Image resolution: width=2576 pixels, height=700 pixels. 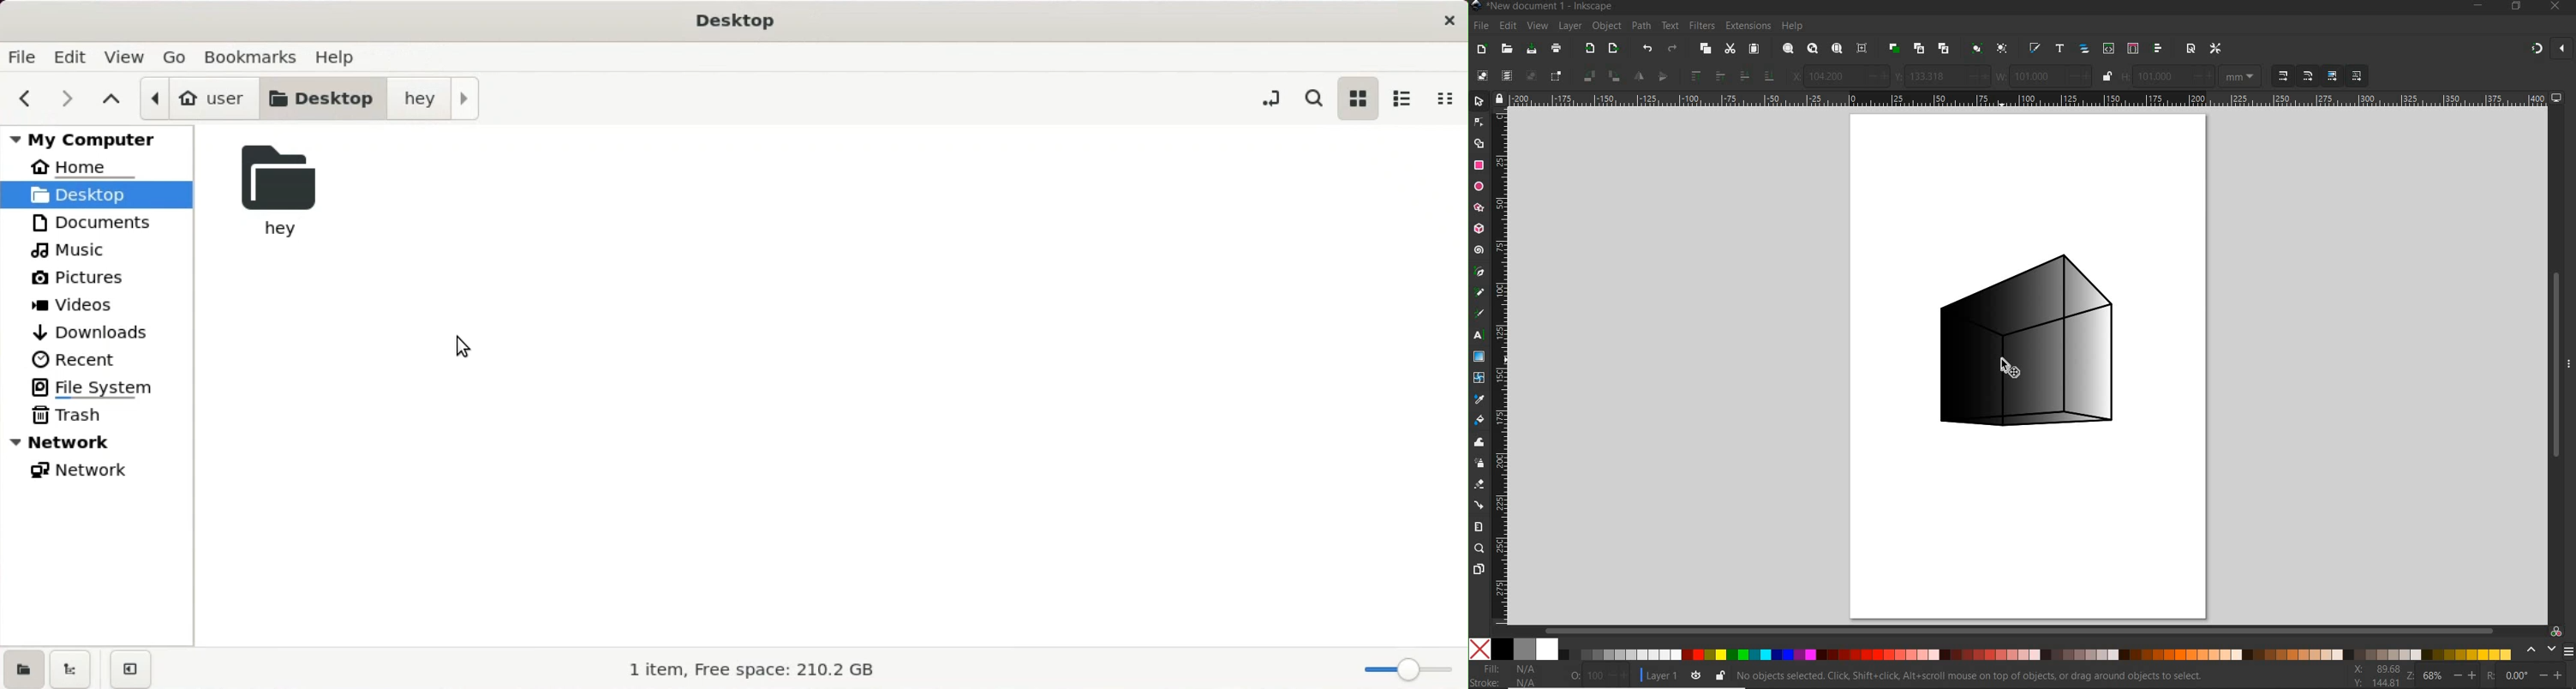 What do you see at coordinates (1479, 570) in the screenshot?
I see `PAGES TOOL` at bounding box center [1479, 570].